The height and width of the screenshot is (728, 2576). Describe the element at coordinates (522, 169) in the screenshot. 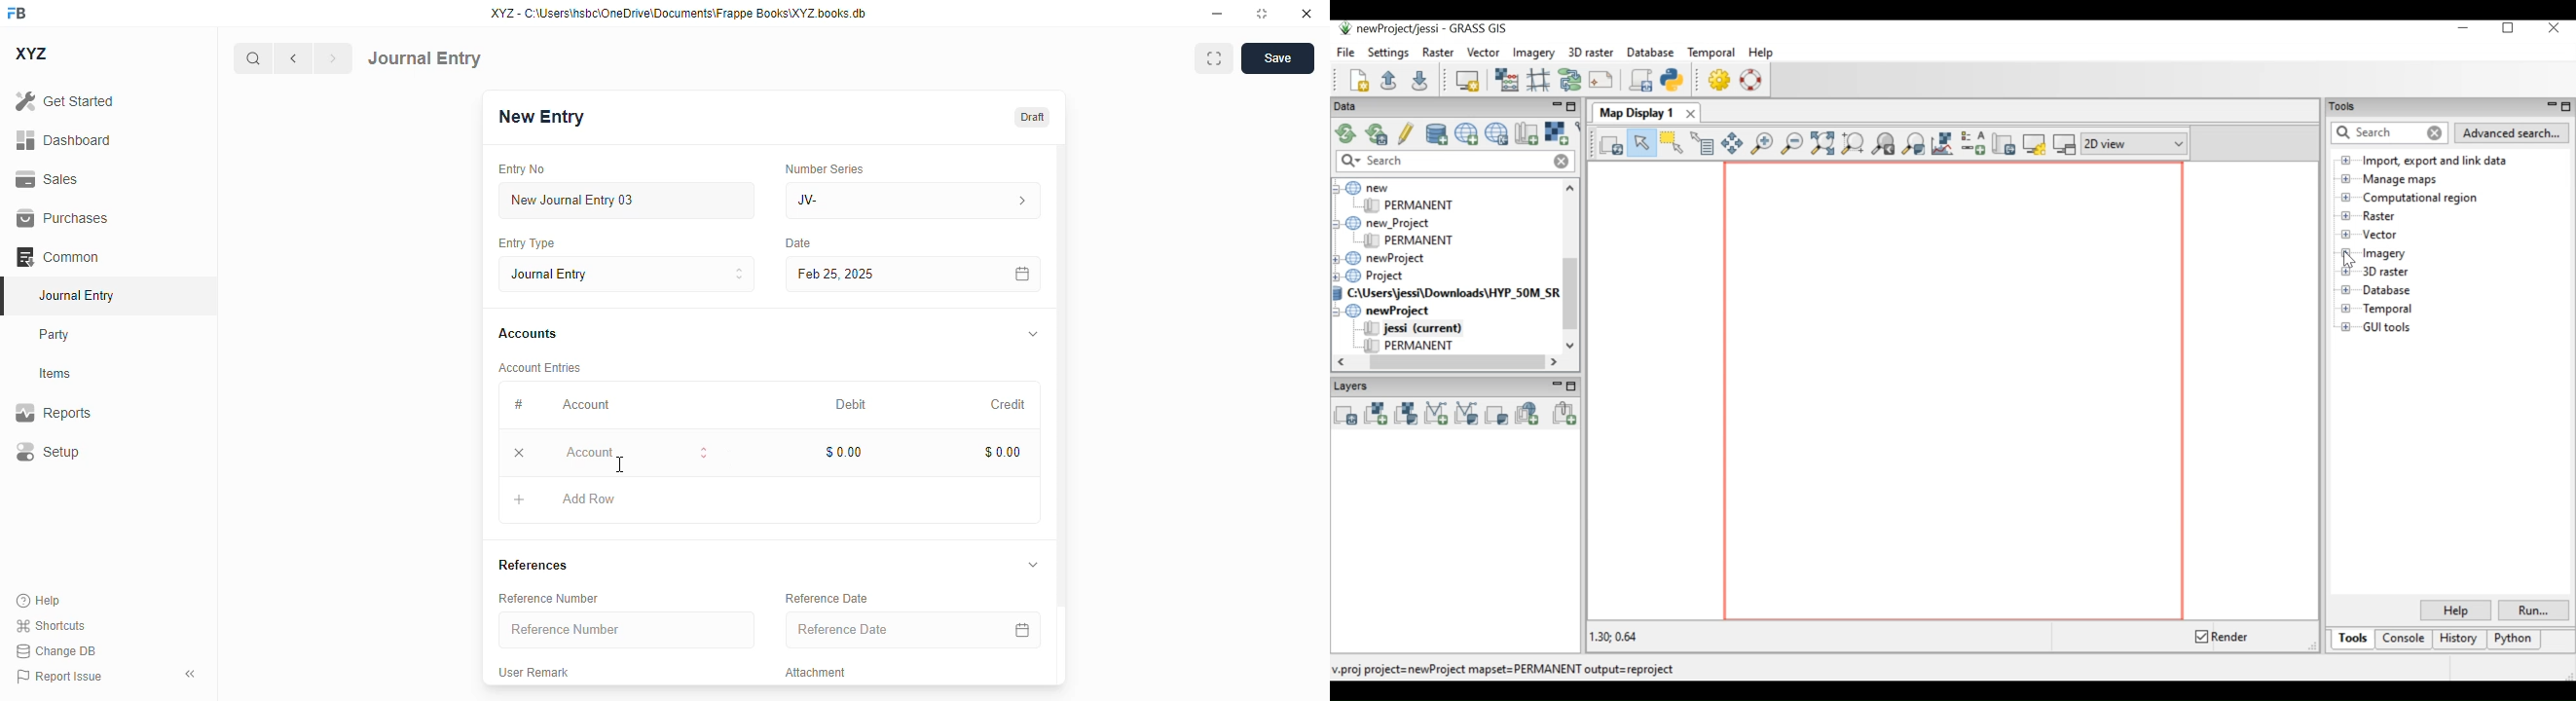

I see `entry no` at that location.